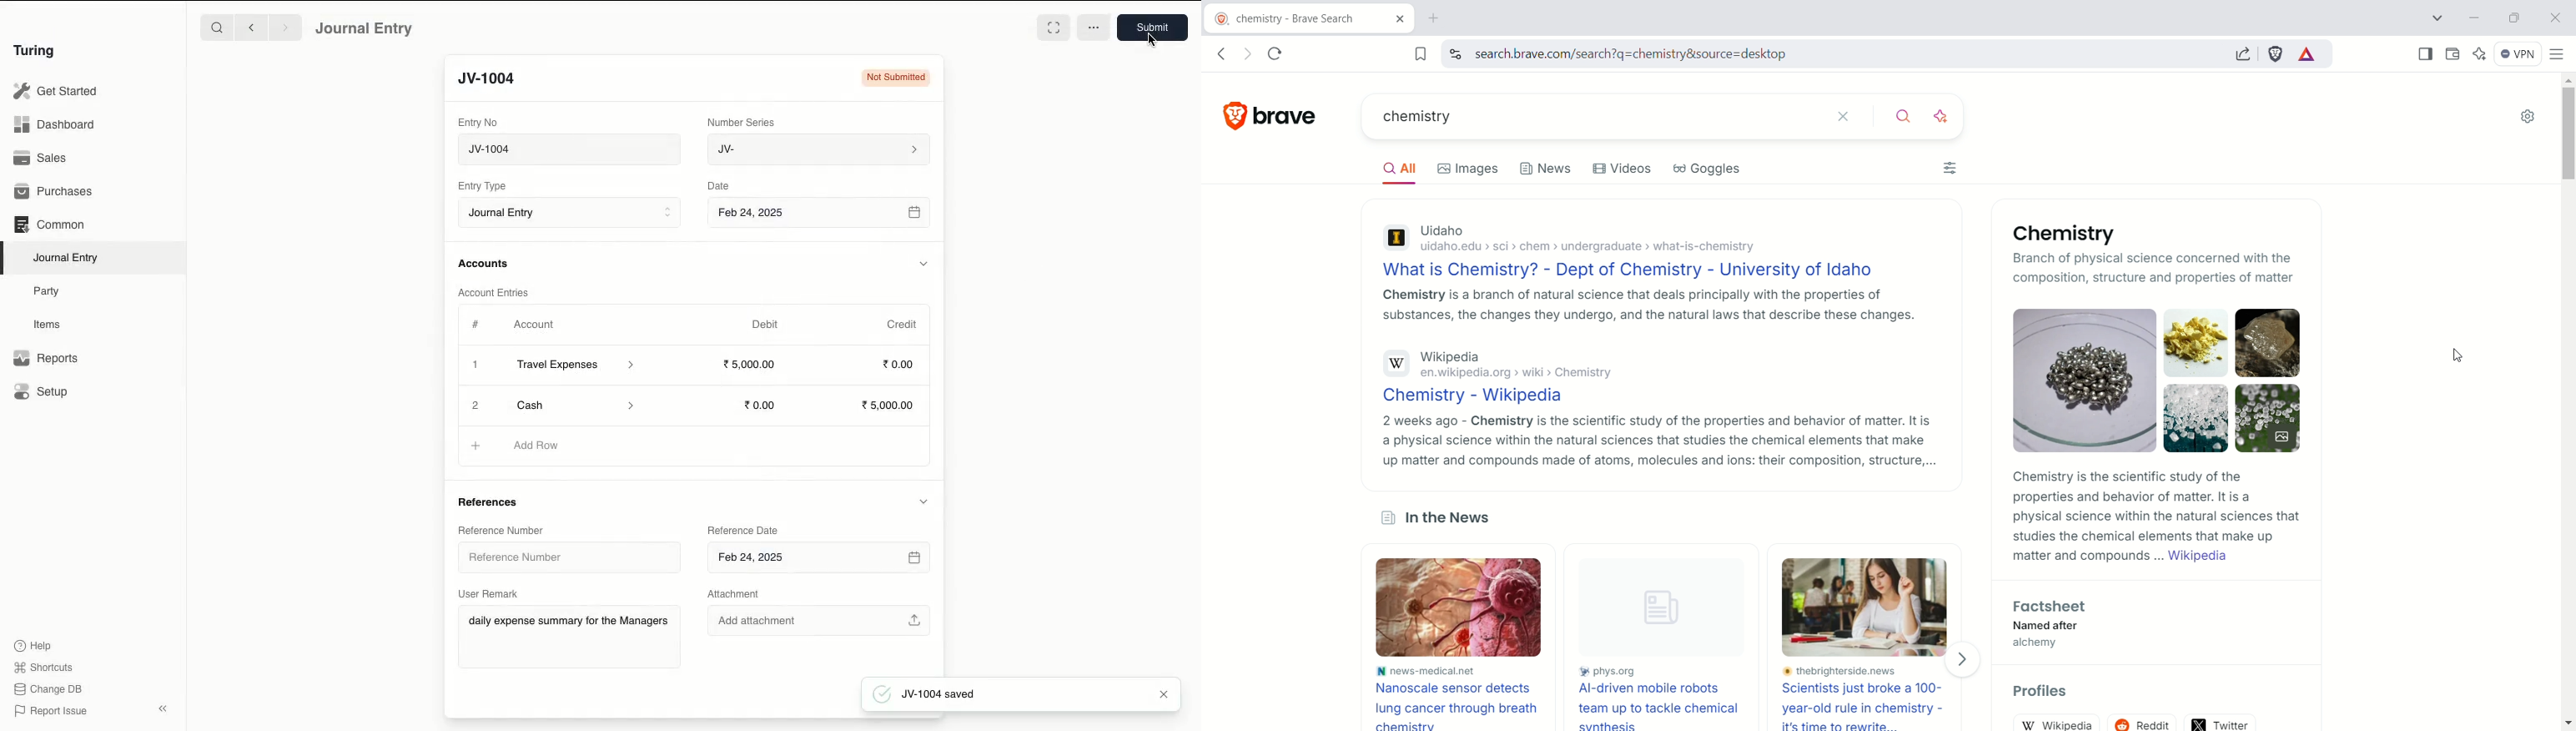  I want to click on clear, so click(1845, 115).